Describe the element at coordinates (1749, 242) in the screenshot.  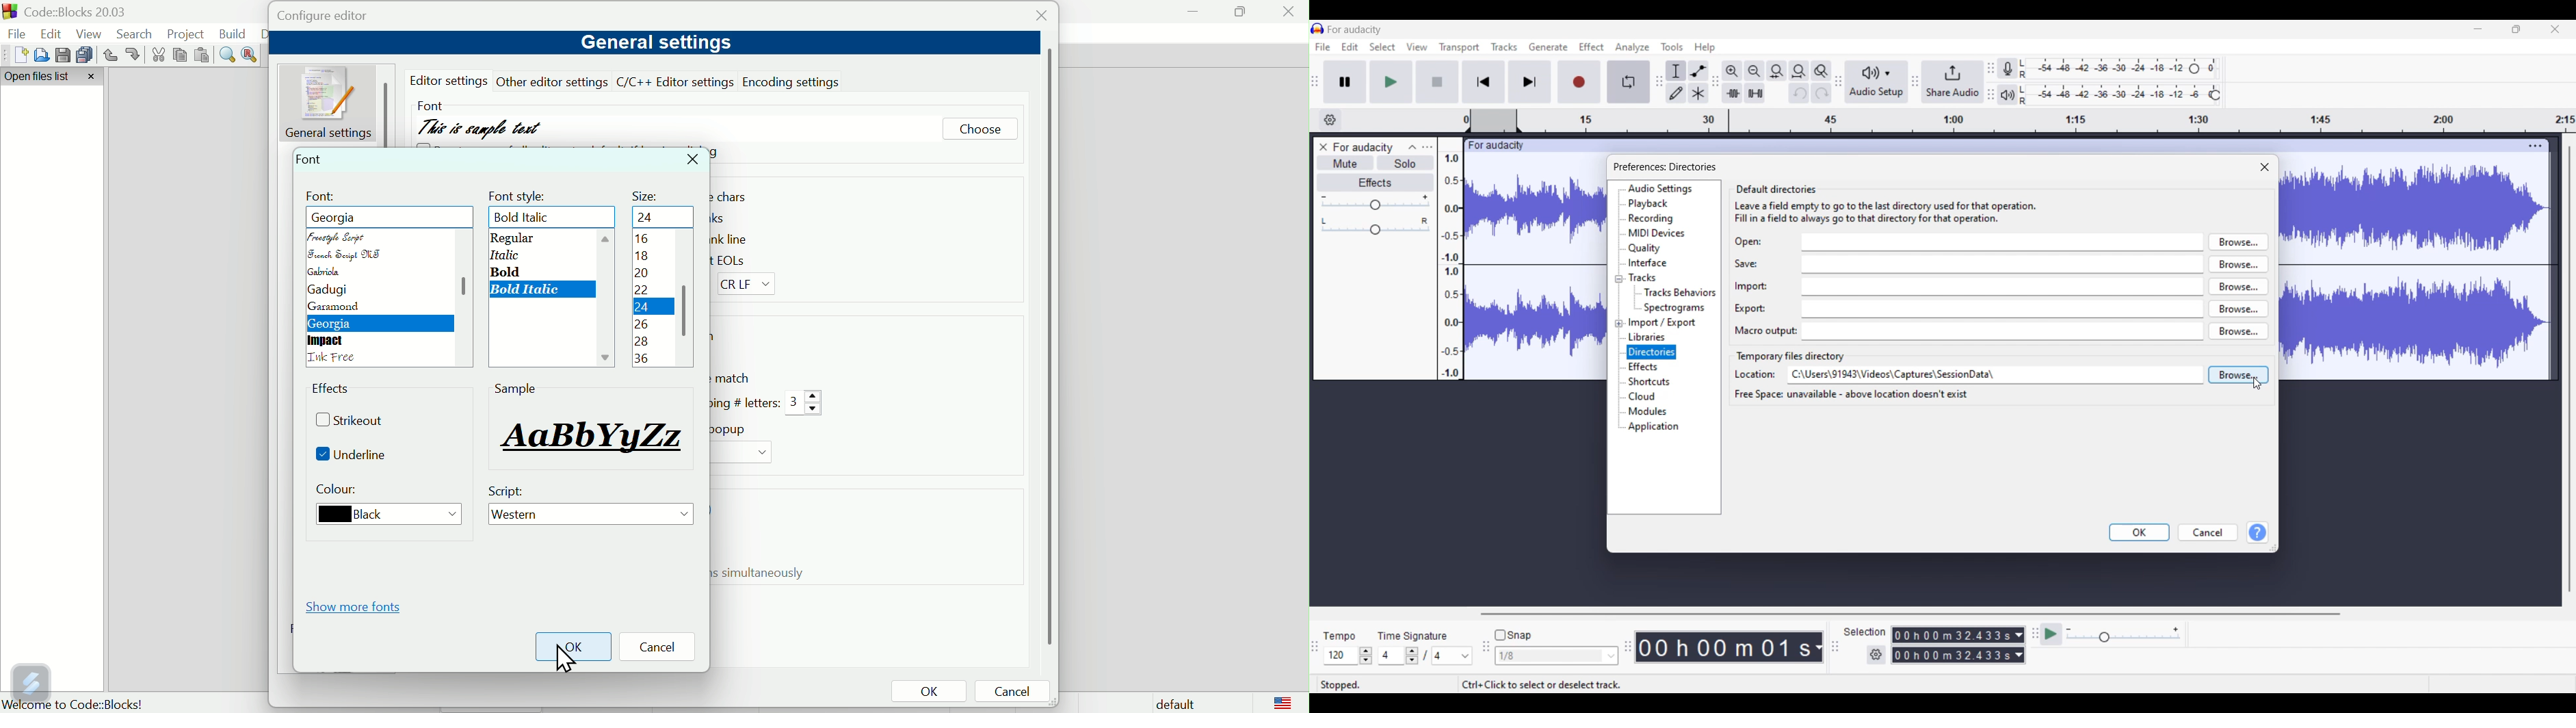
I see `Indicates text box for Open` at that location.